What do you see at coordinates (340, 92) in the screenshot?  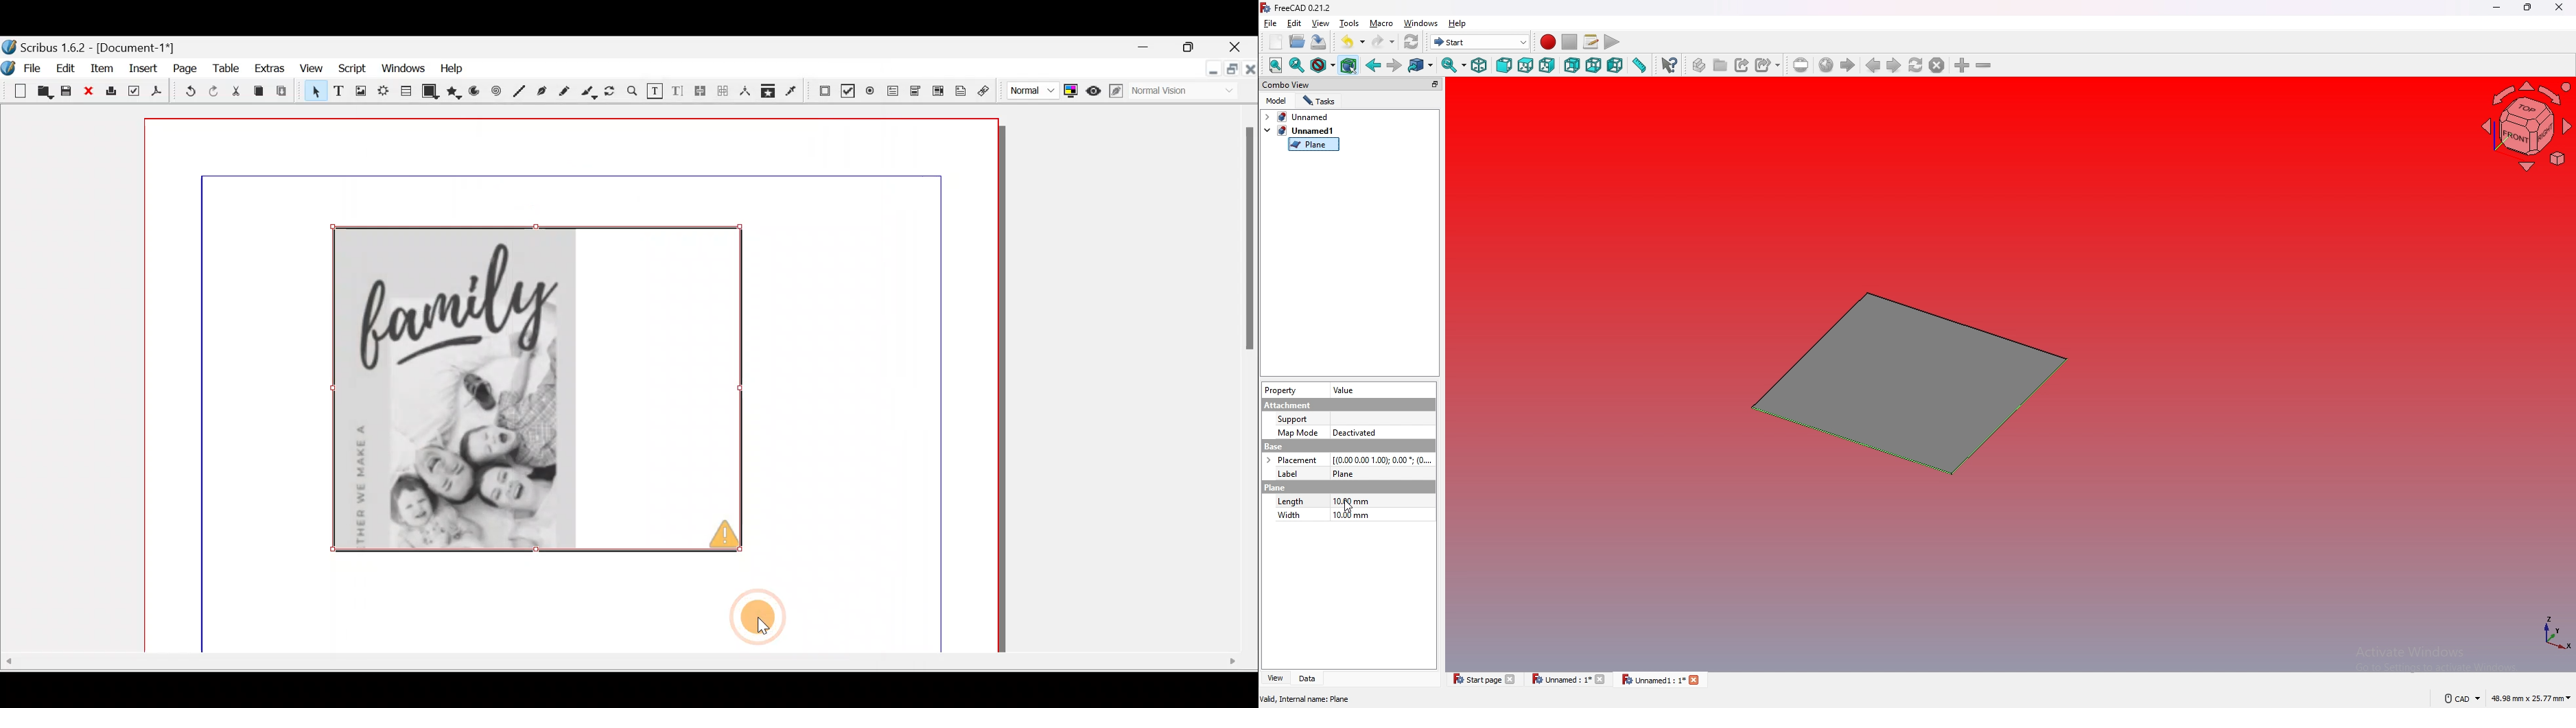 I see `Text frame` at bounding box center [340, 92].